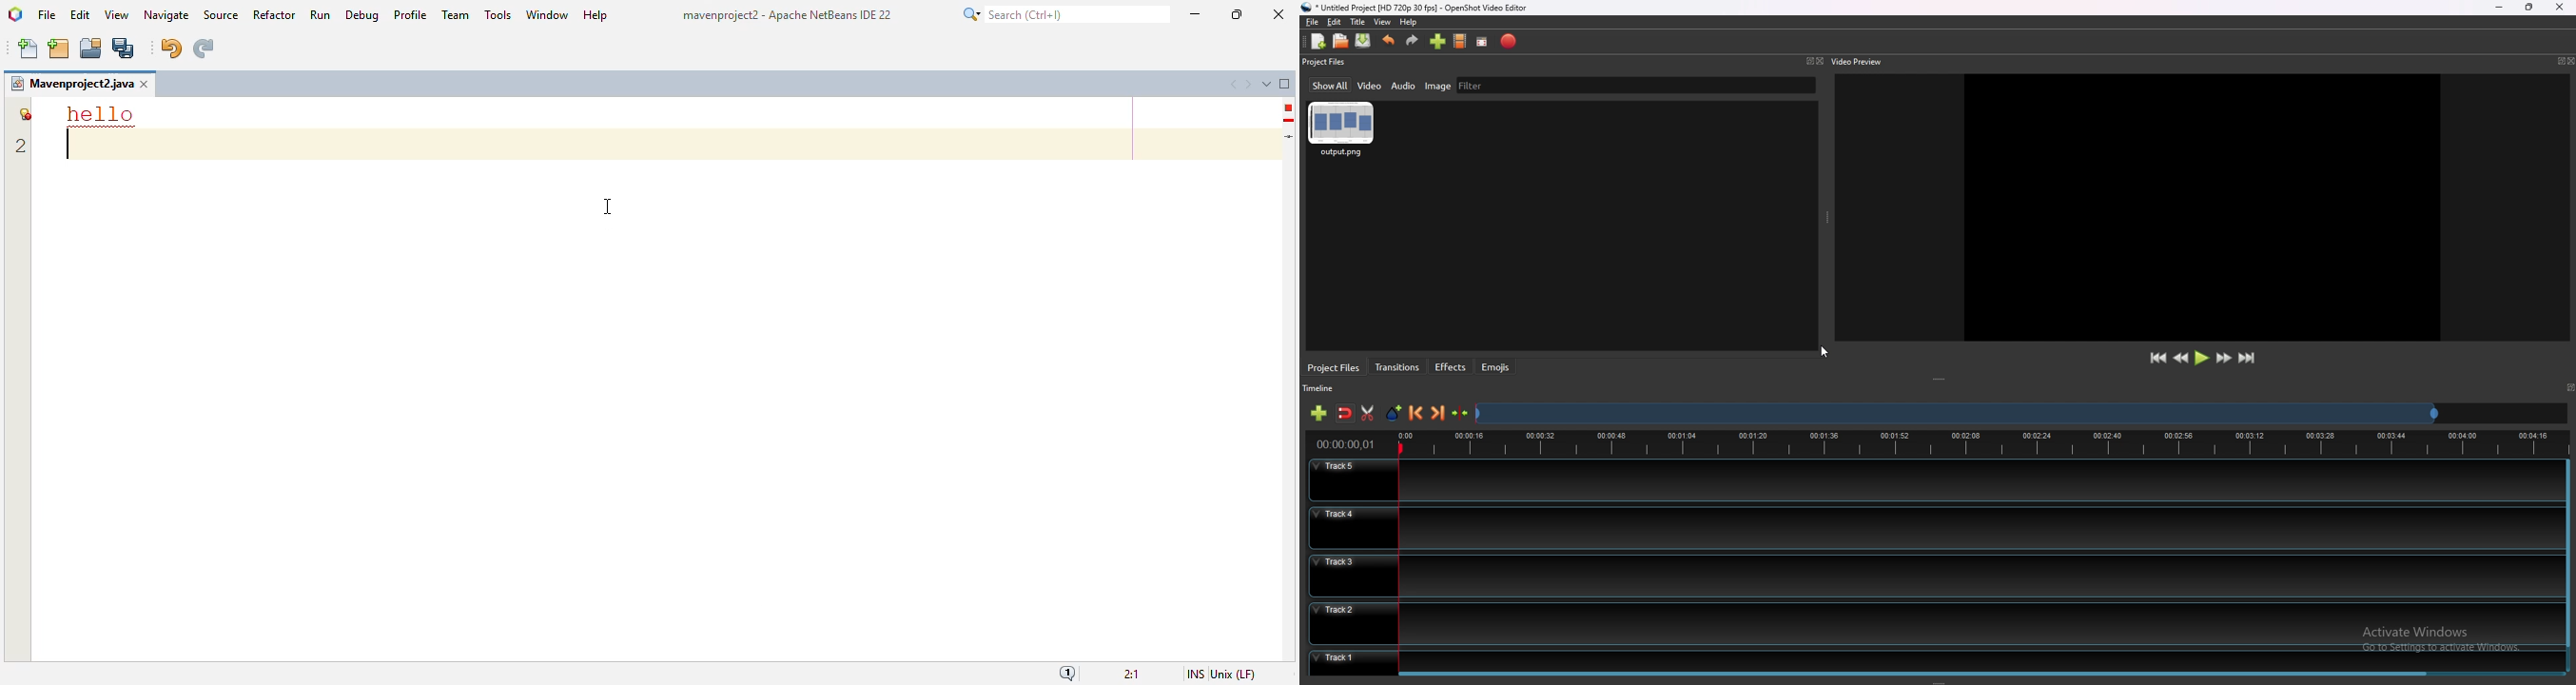  I want to click on video preview, so click(1861, 61).